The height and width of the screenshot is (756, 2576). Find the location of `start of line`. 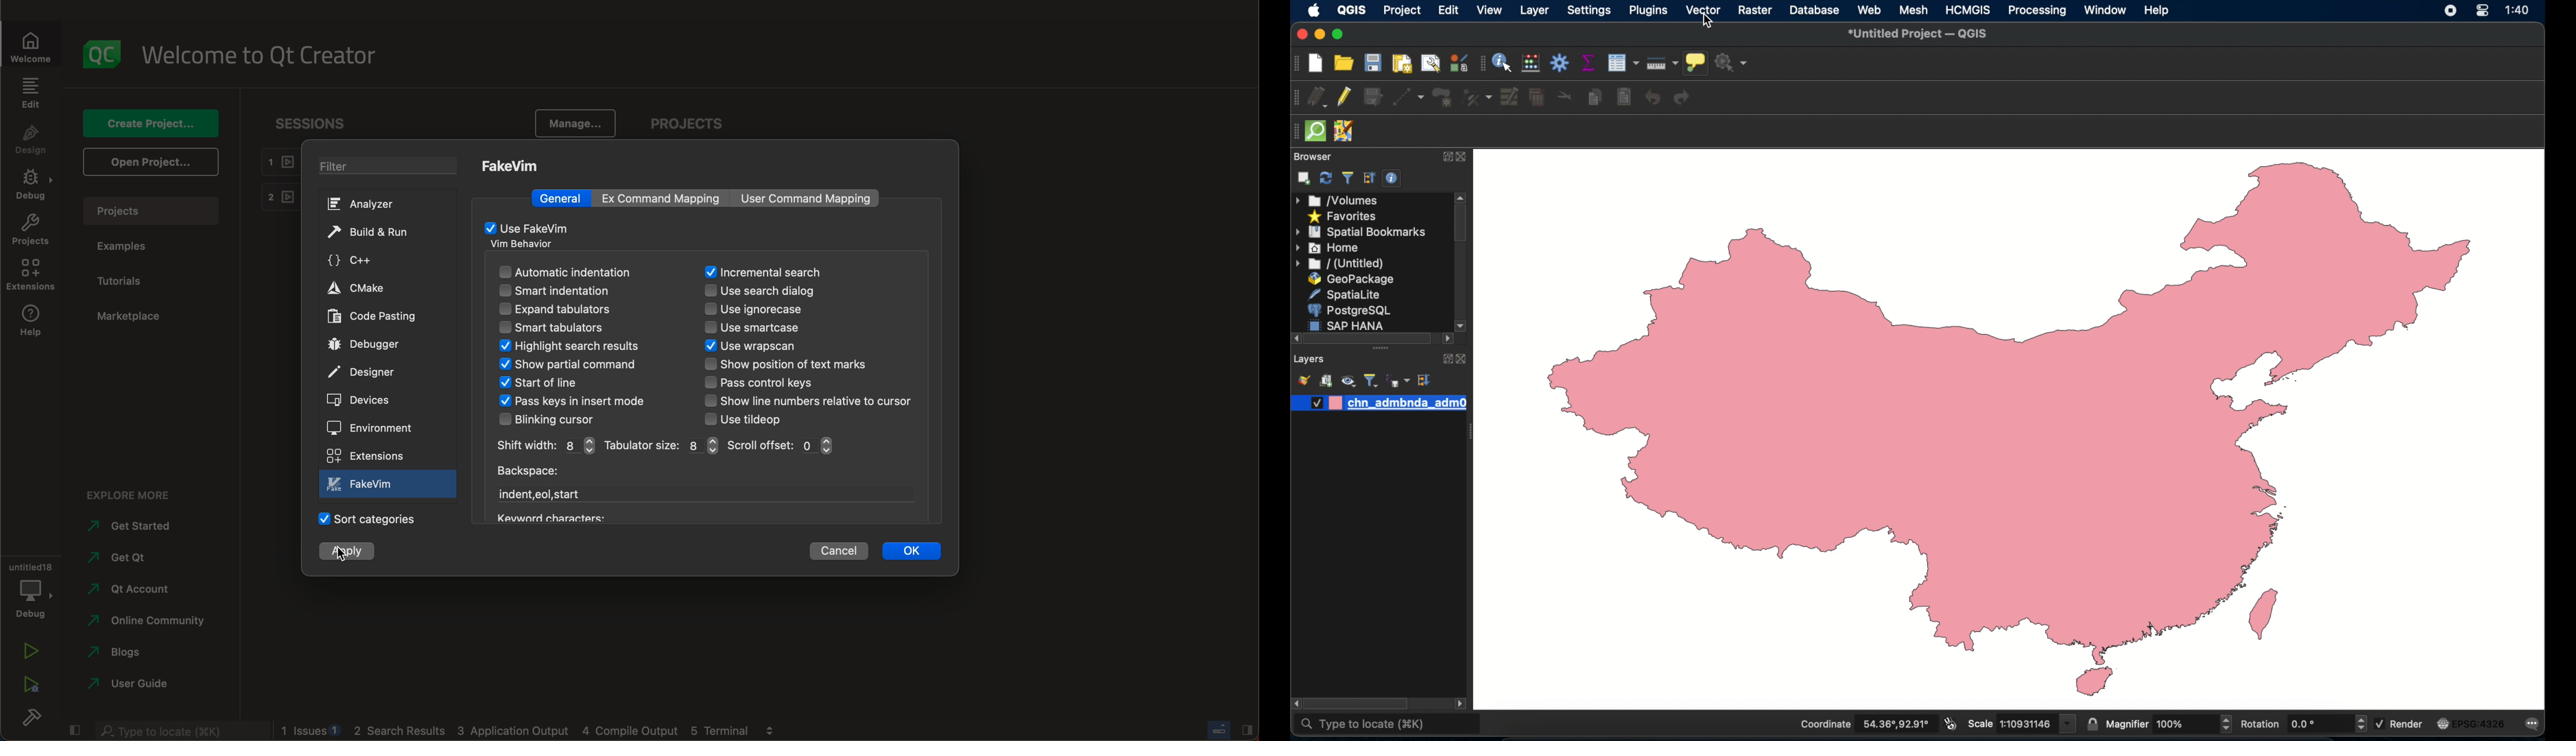

start of line is located at coordinates (544, 383).